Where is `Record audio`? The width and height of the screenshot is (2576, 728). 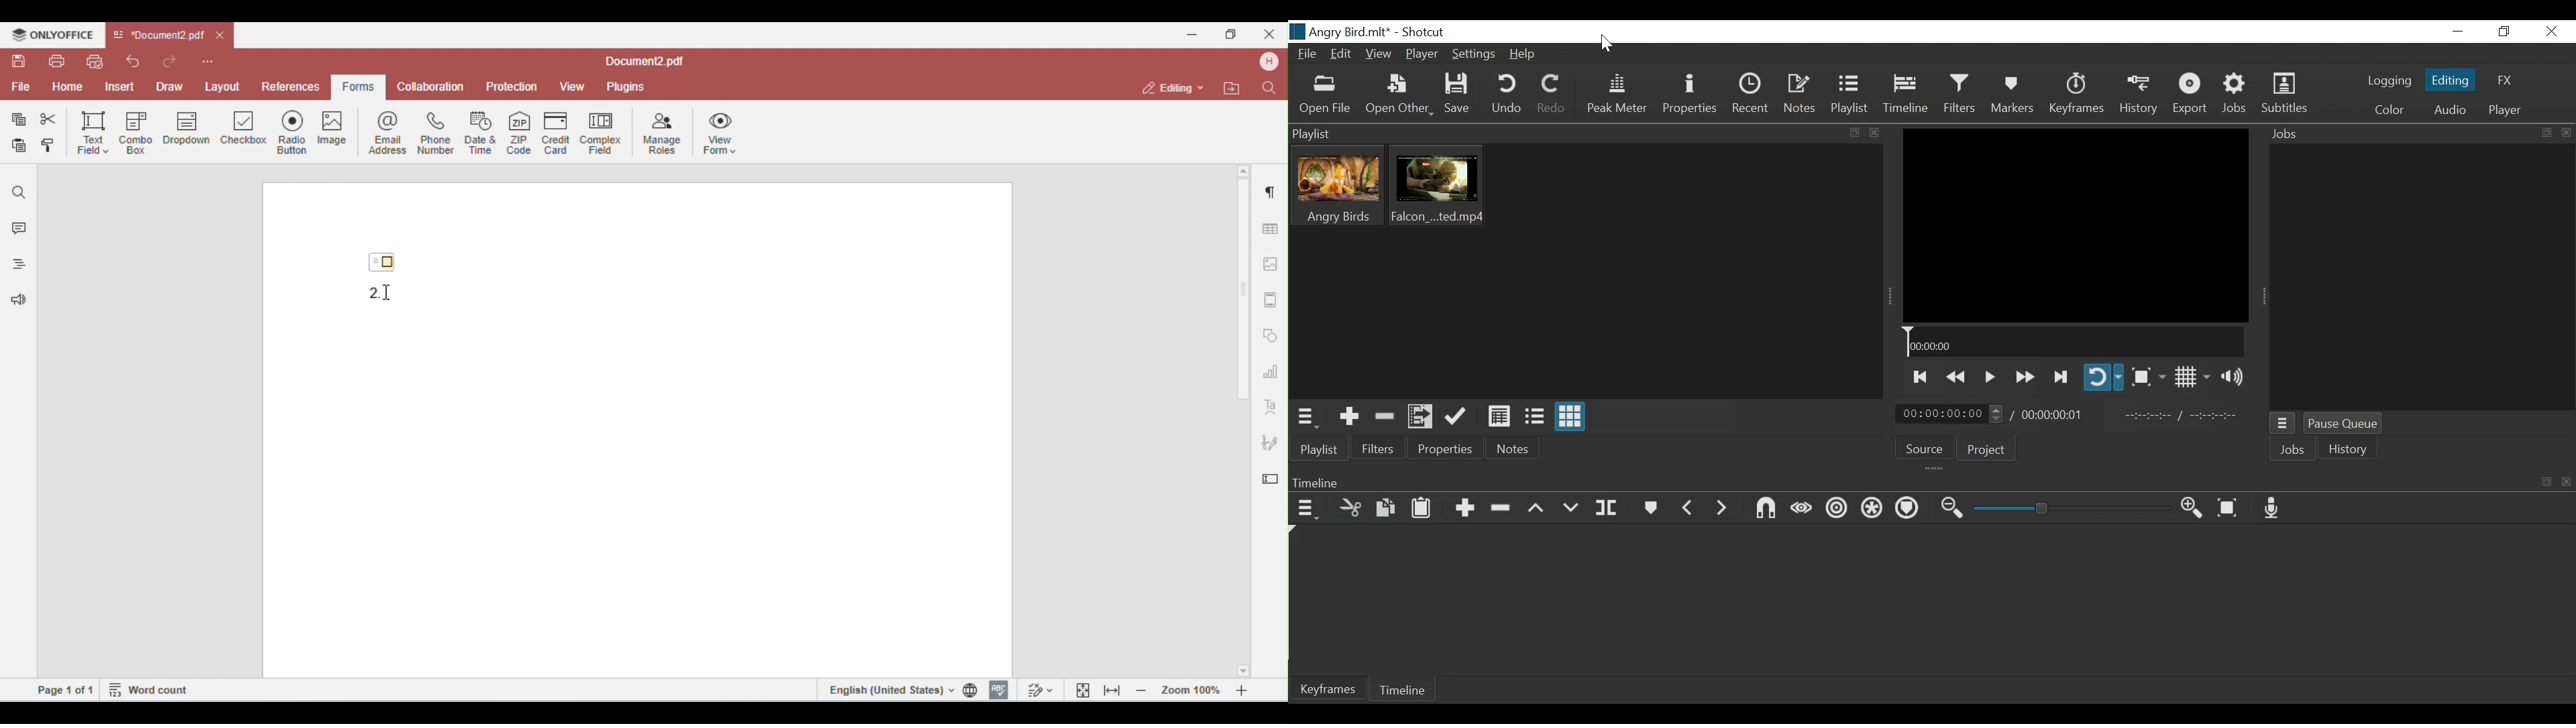
Record audio is located at coordinates (2269, 507).